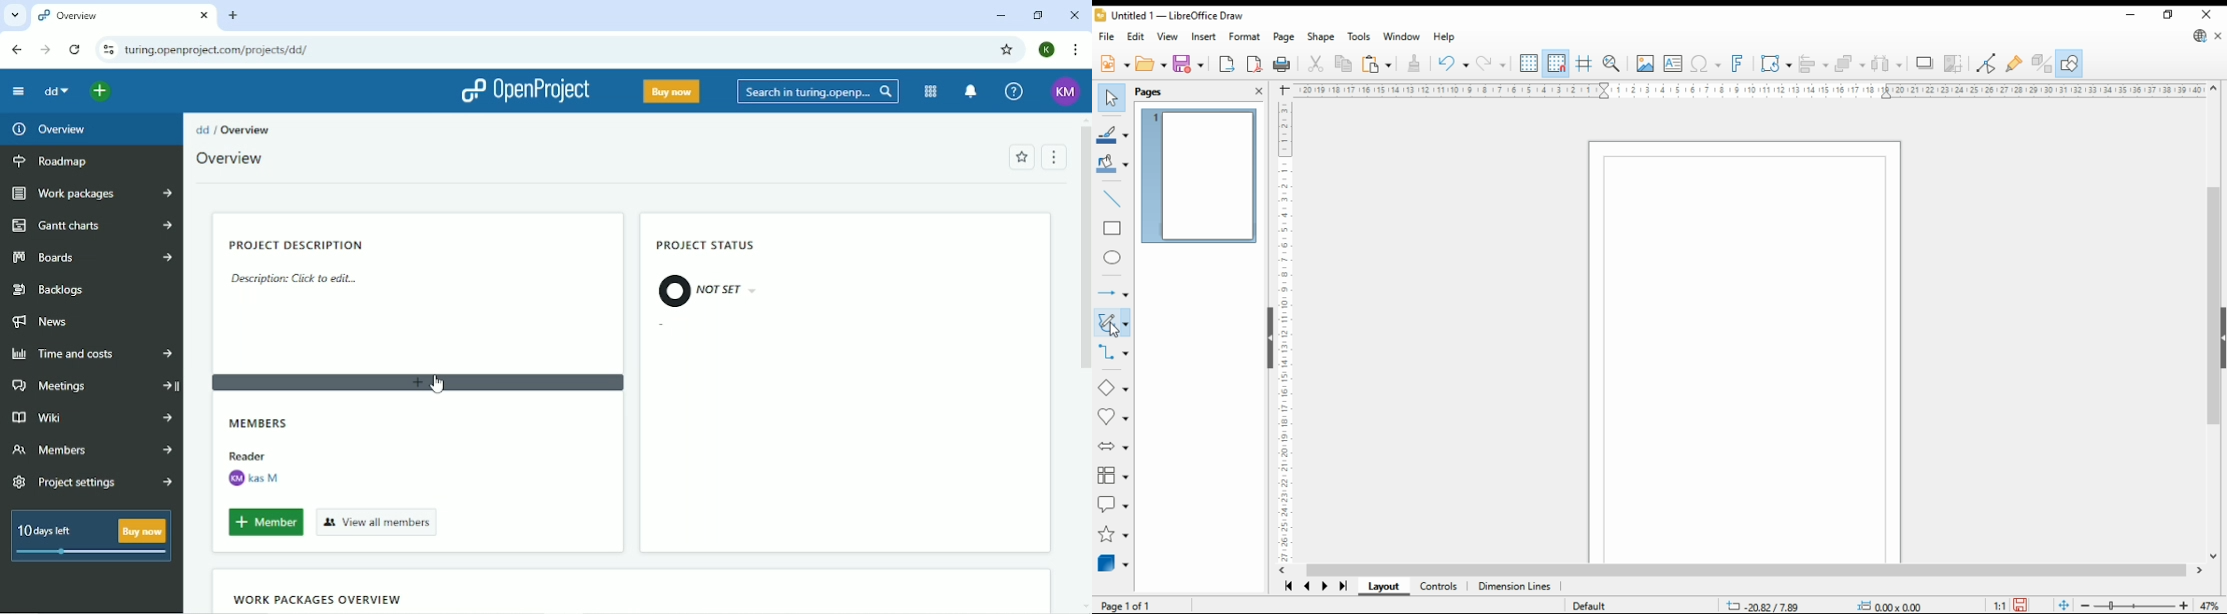  What do you see at coordinates (1112, 418) in the screenshot?
I see `symbol shapes` at bounding box center [1112, 418].